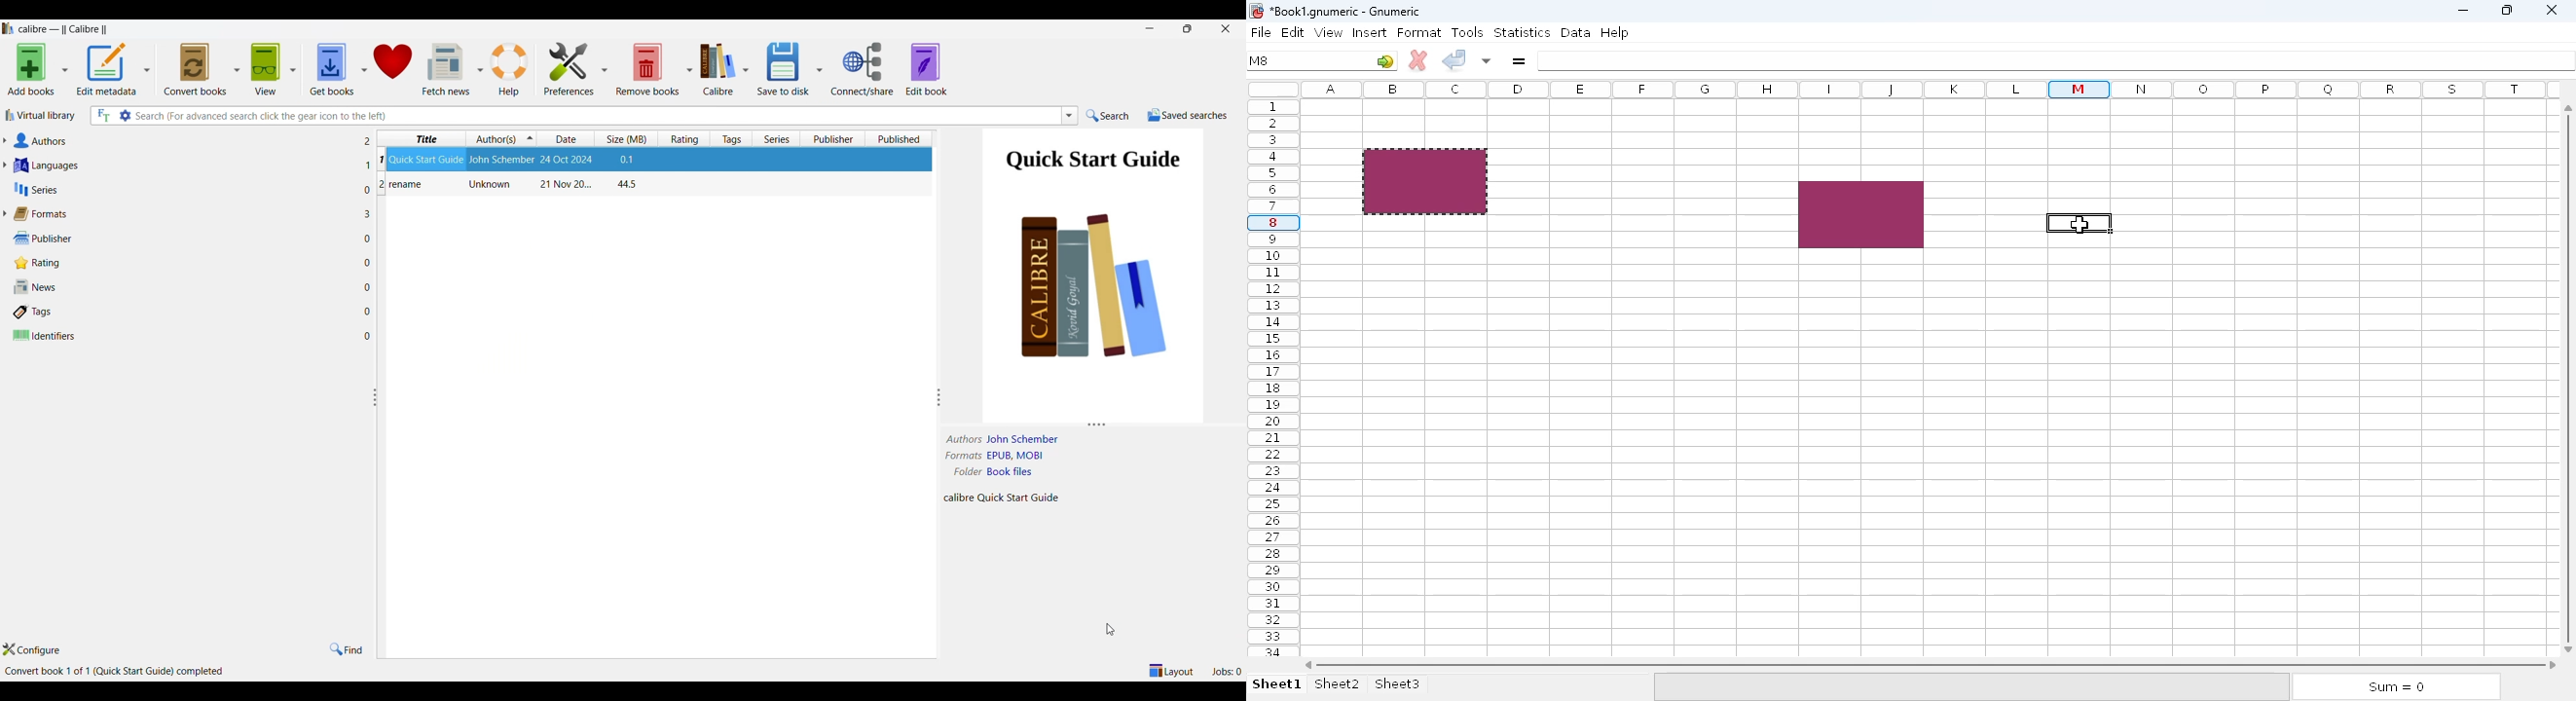 The image size is (2576, 728). I want to click on maximize, so click(2505, 10).